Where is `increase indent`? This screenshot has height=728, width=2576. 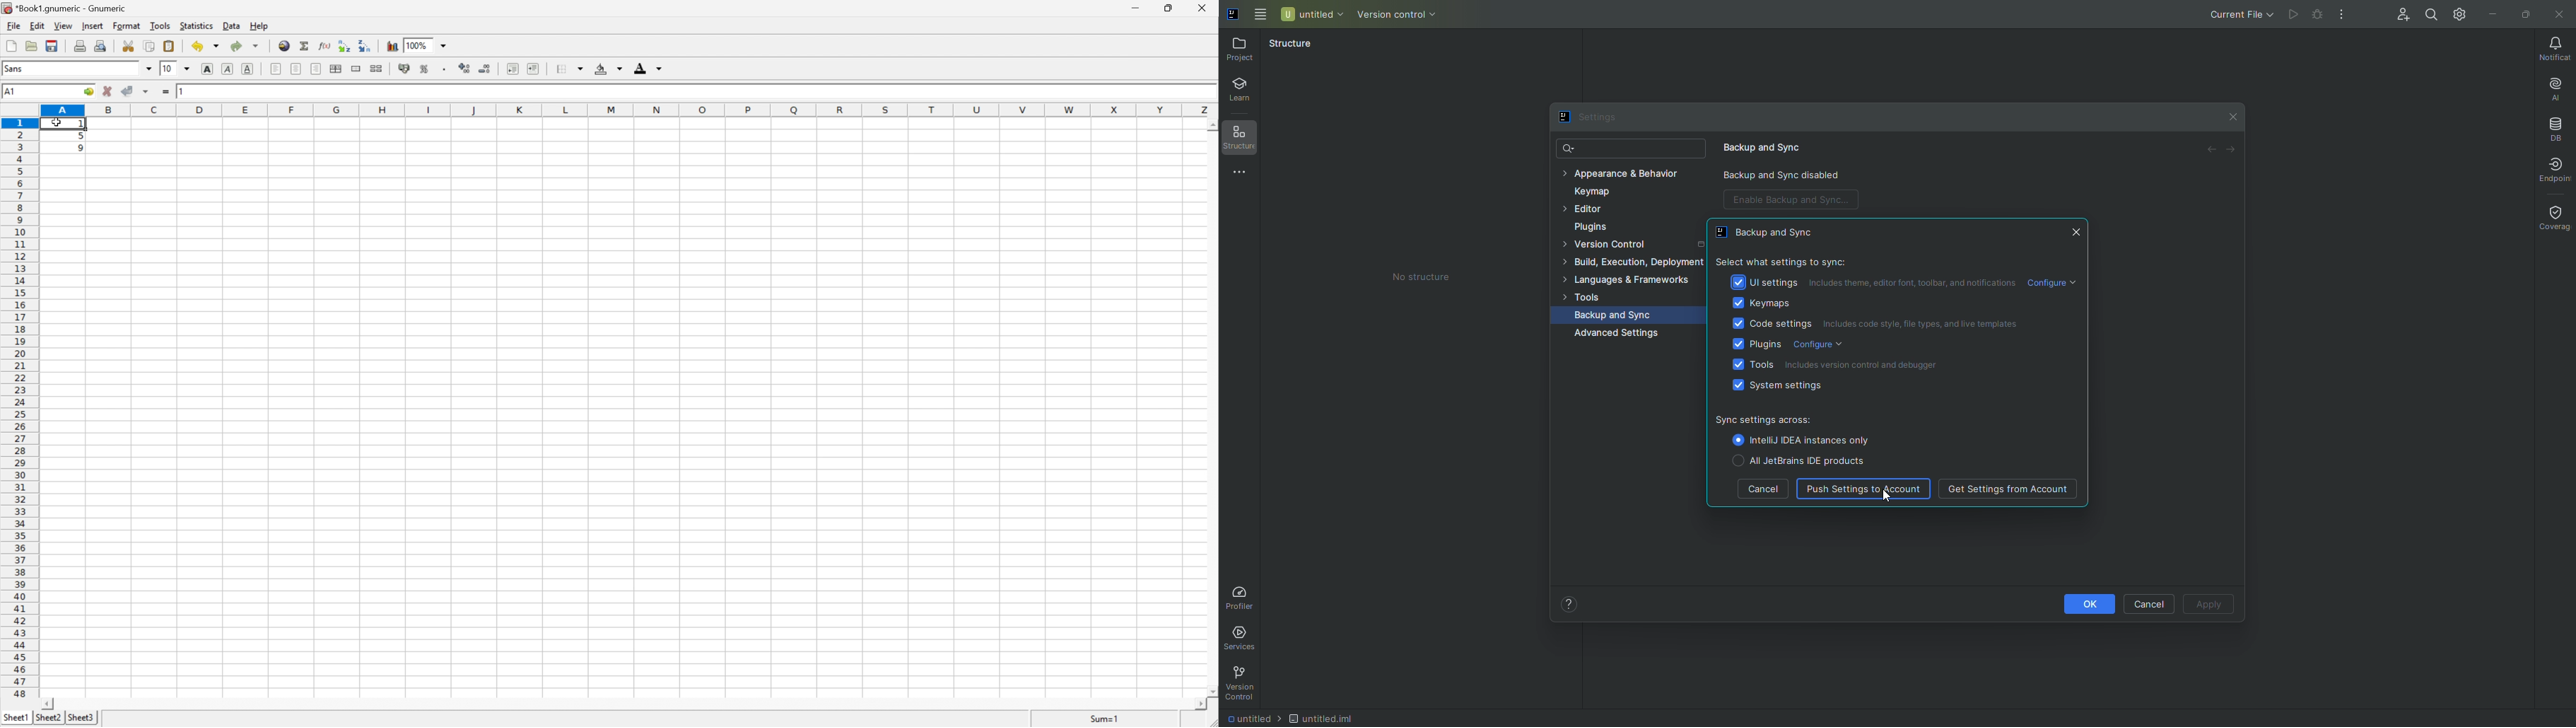 increase indent is located at coordinates (534, 69).